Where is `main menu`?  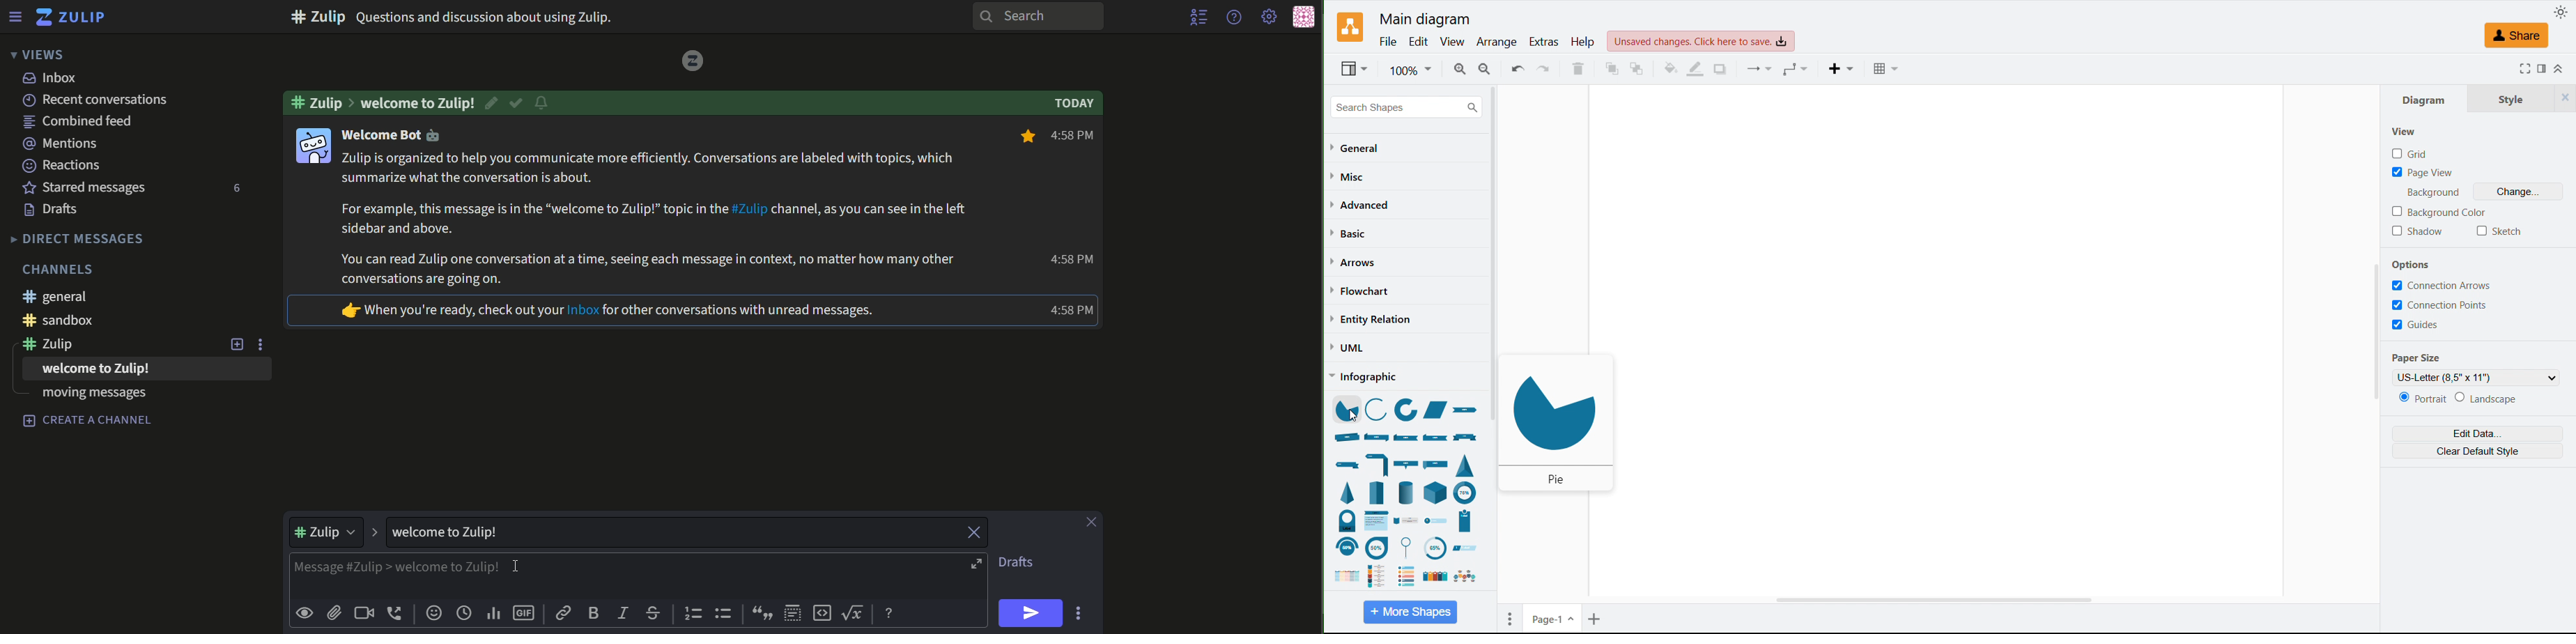 main menu is located at coordinates (1270, 17).